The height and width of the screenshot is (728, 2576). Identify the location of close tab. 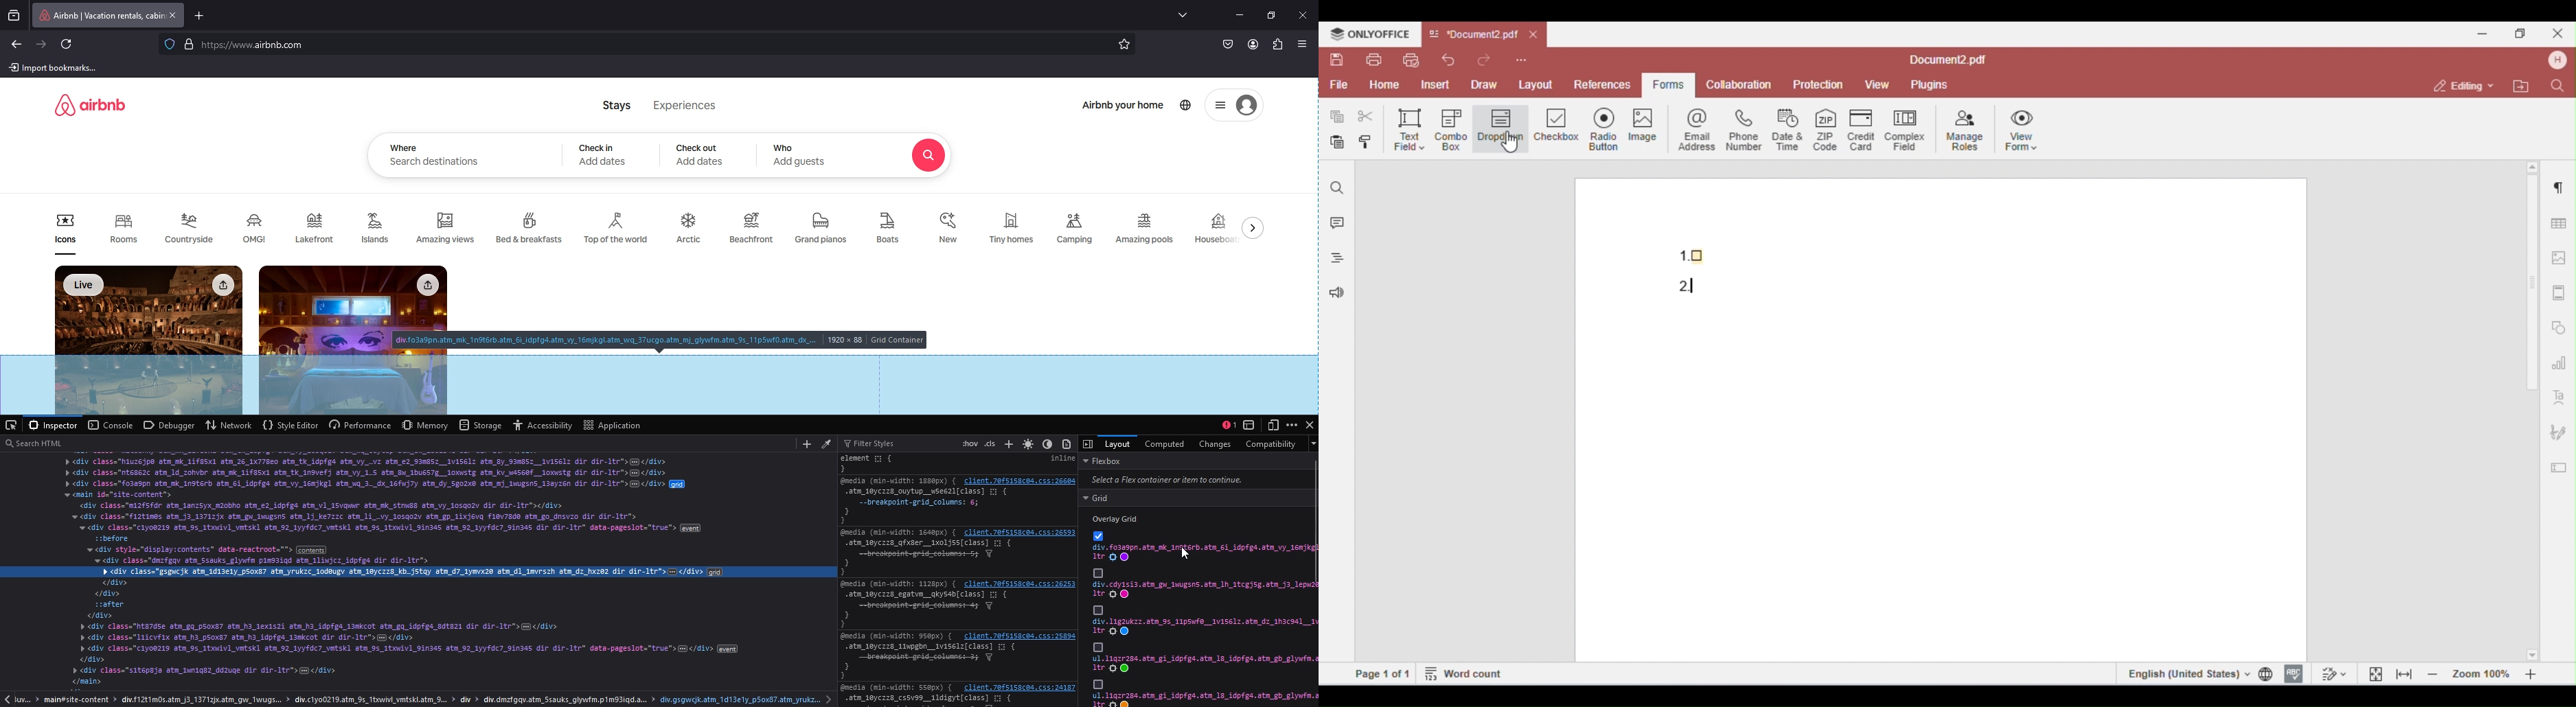
(173, 15).